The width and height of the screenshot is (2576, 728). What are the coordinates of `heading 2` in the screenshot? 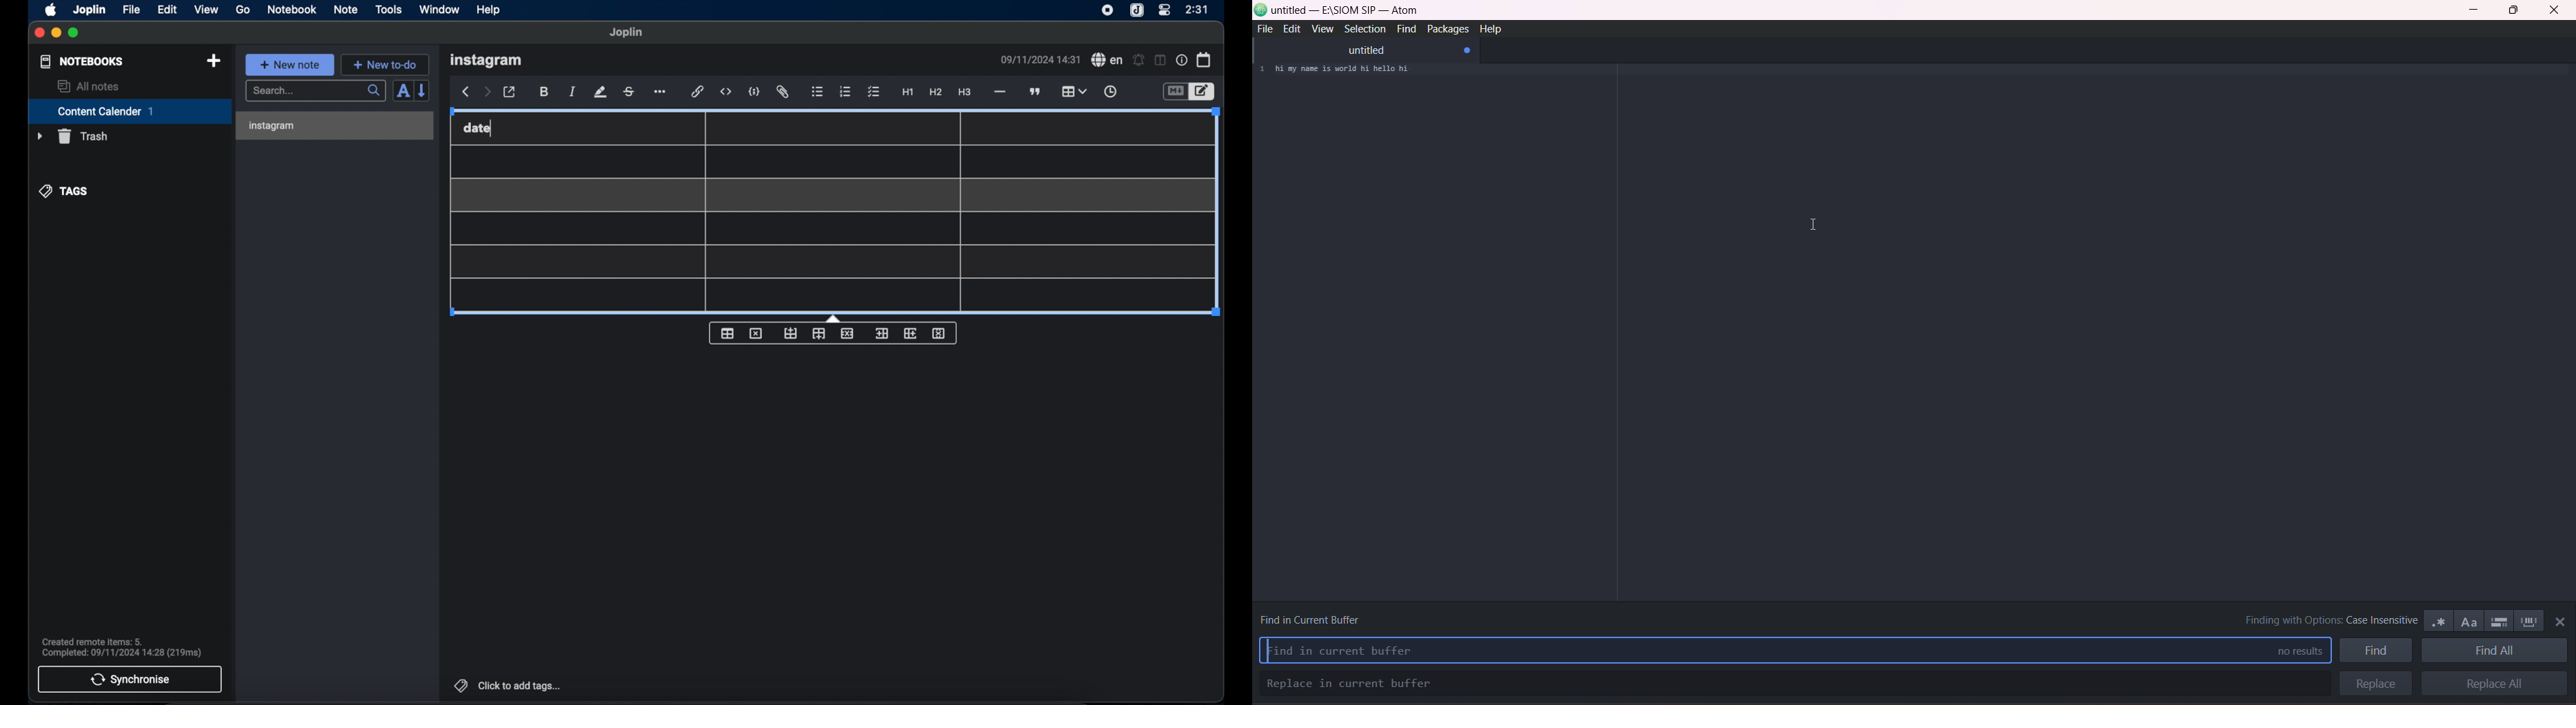 It's located at (936, 92).